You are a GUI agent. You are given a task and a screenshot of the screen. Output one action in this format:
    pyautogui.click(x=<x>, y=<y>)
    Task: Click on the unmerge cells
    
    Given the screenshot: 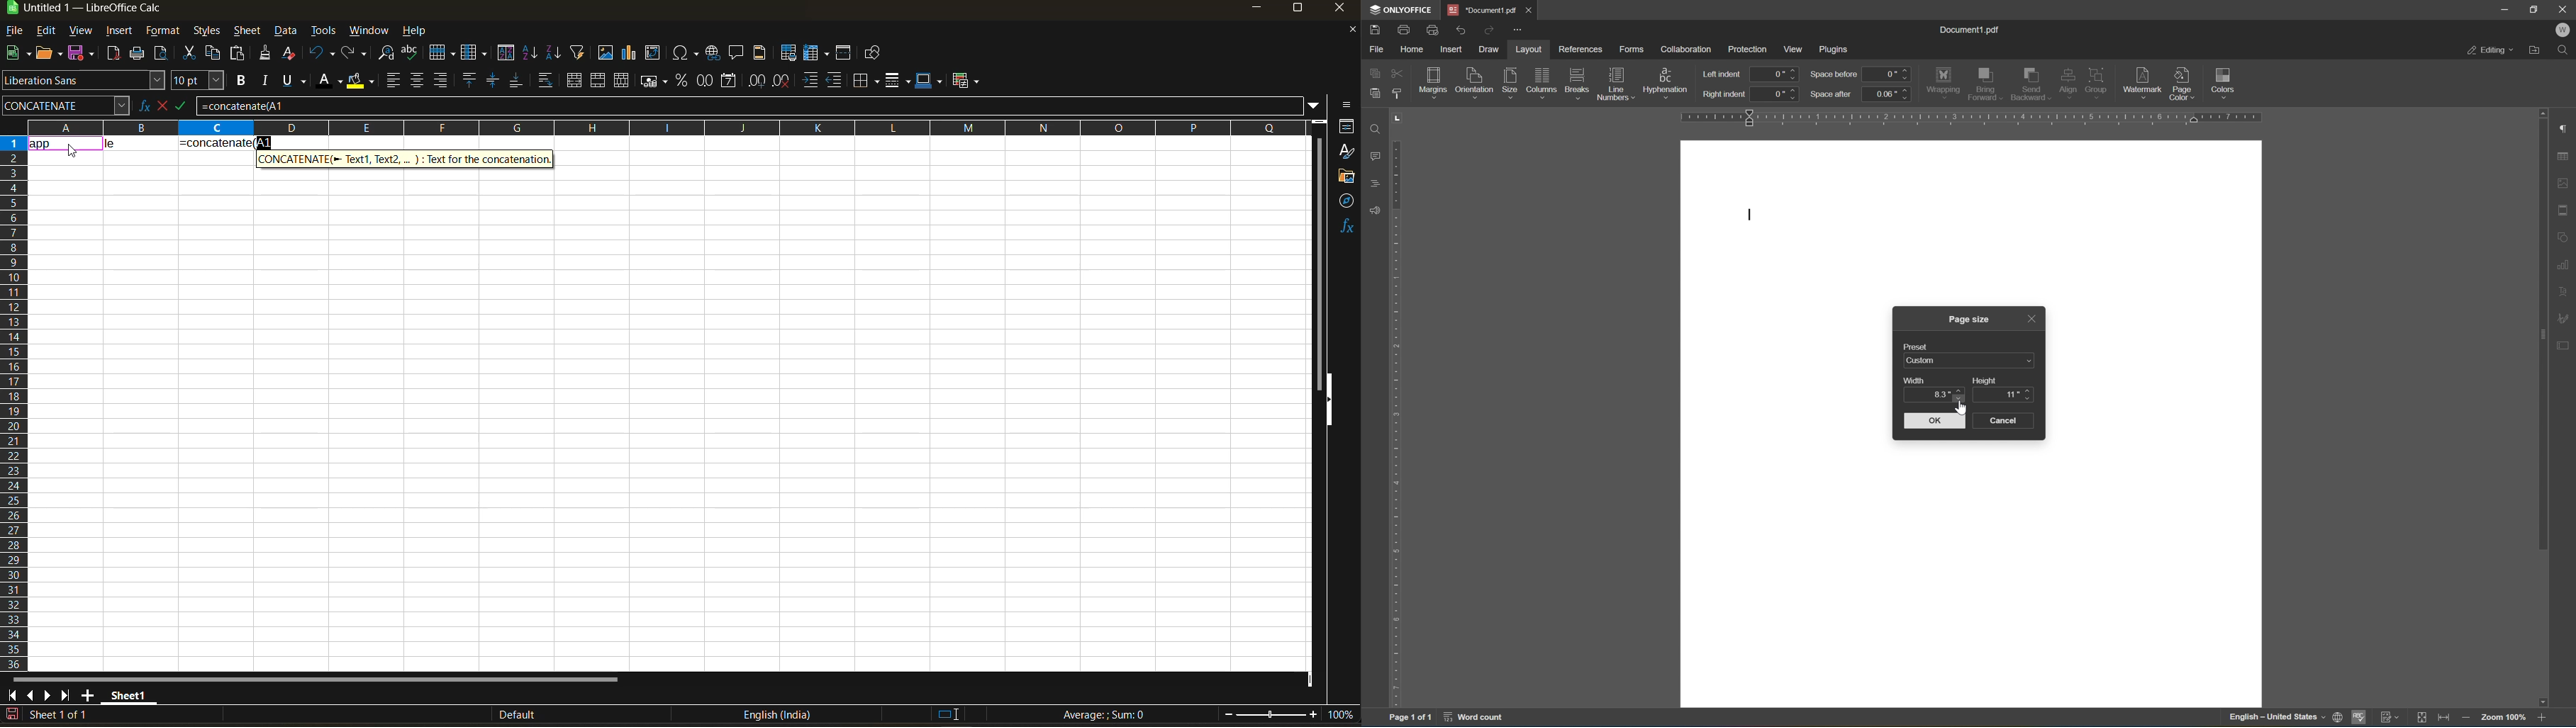 What is the action you would take?
    pyautogui.click(x=623, y=81)
    